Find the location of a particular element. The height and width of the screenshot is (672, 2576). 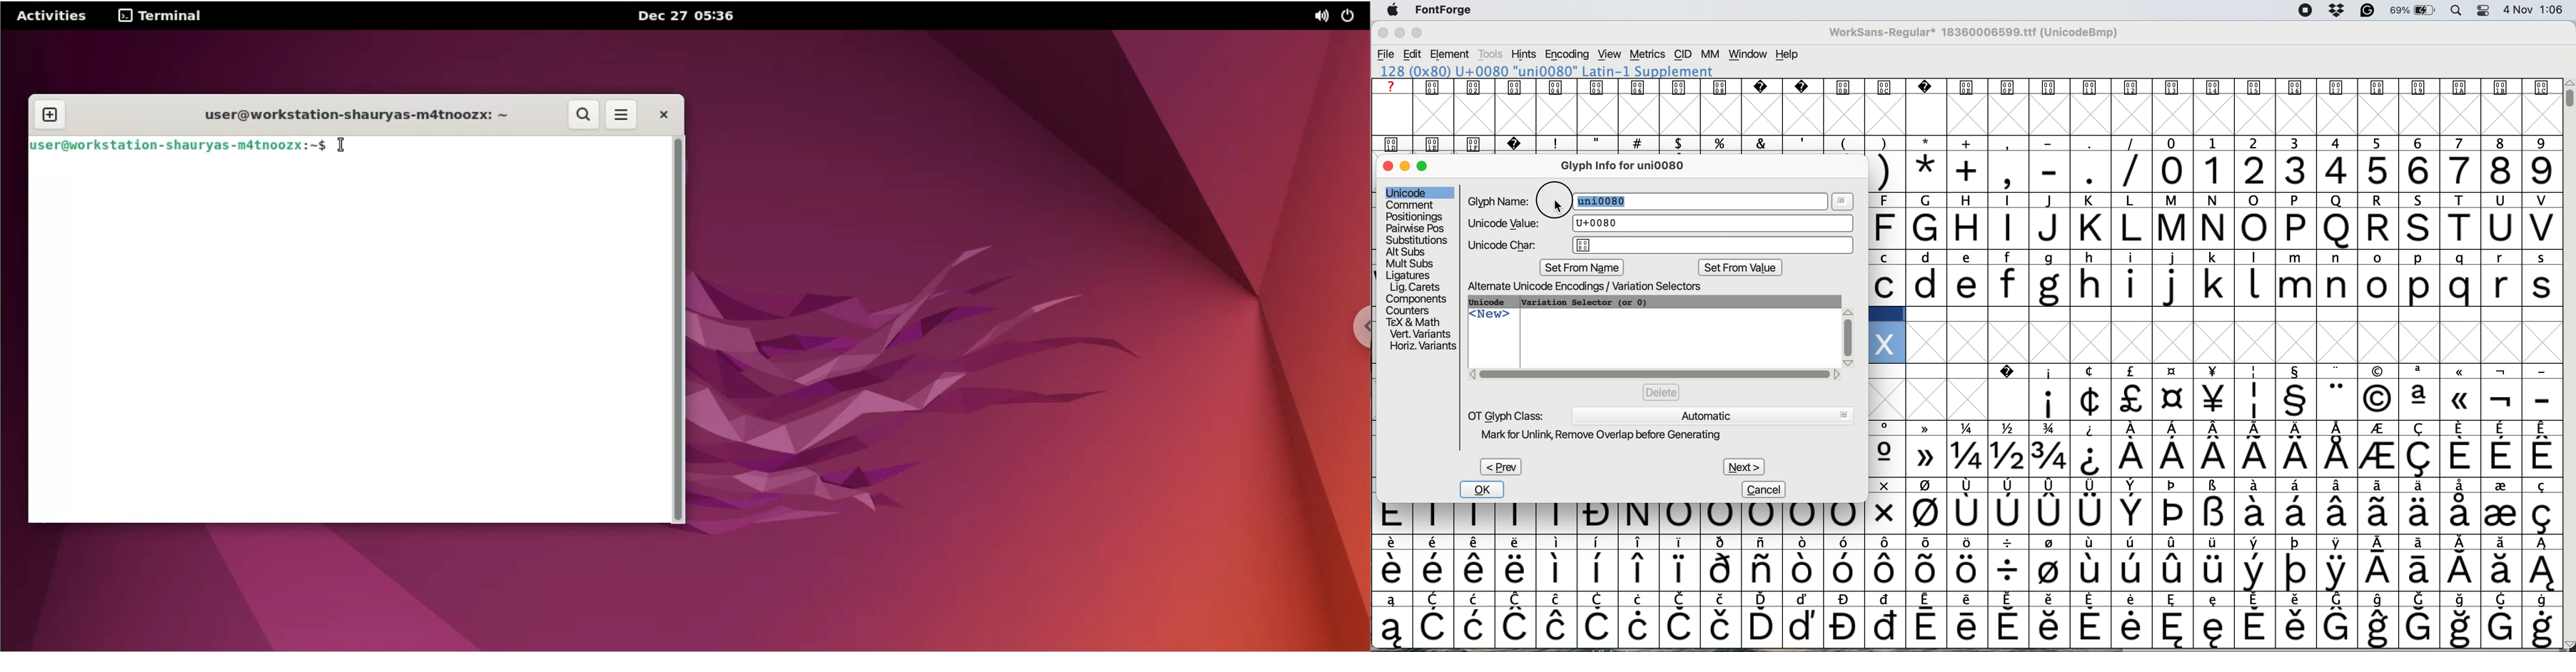

fontforge is located at coordinates (1447, 12).